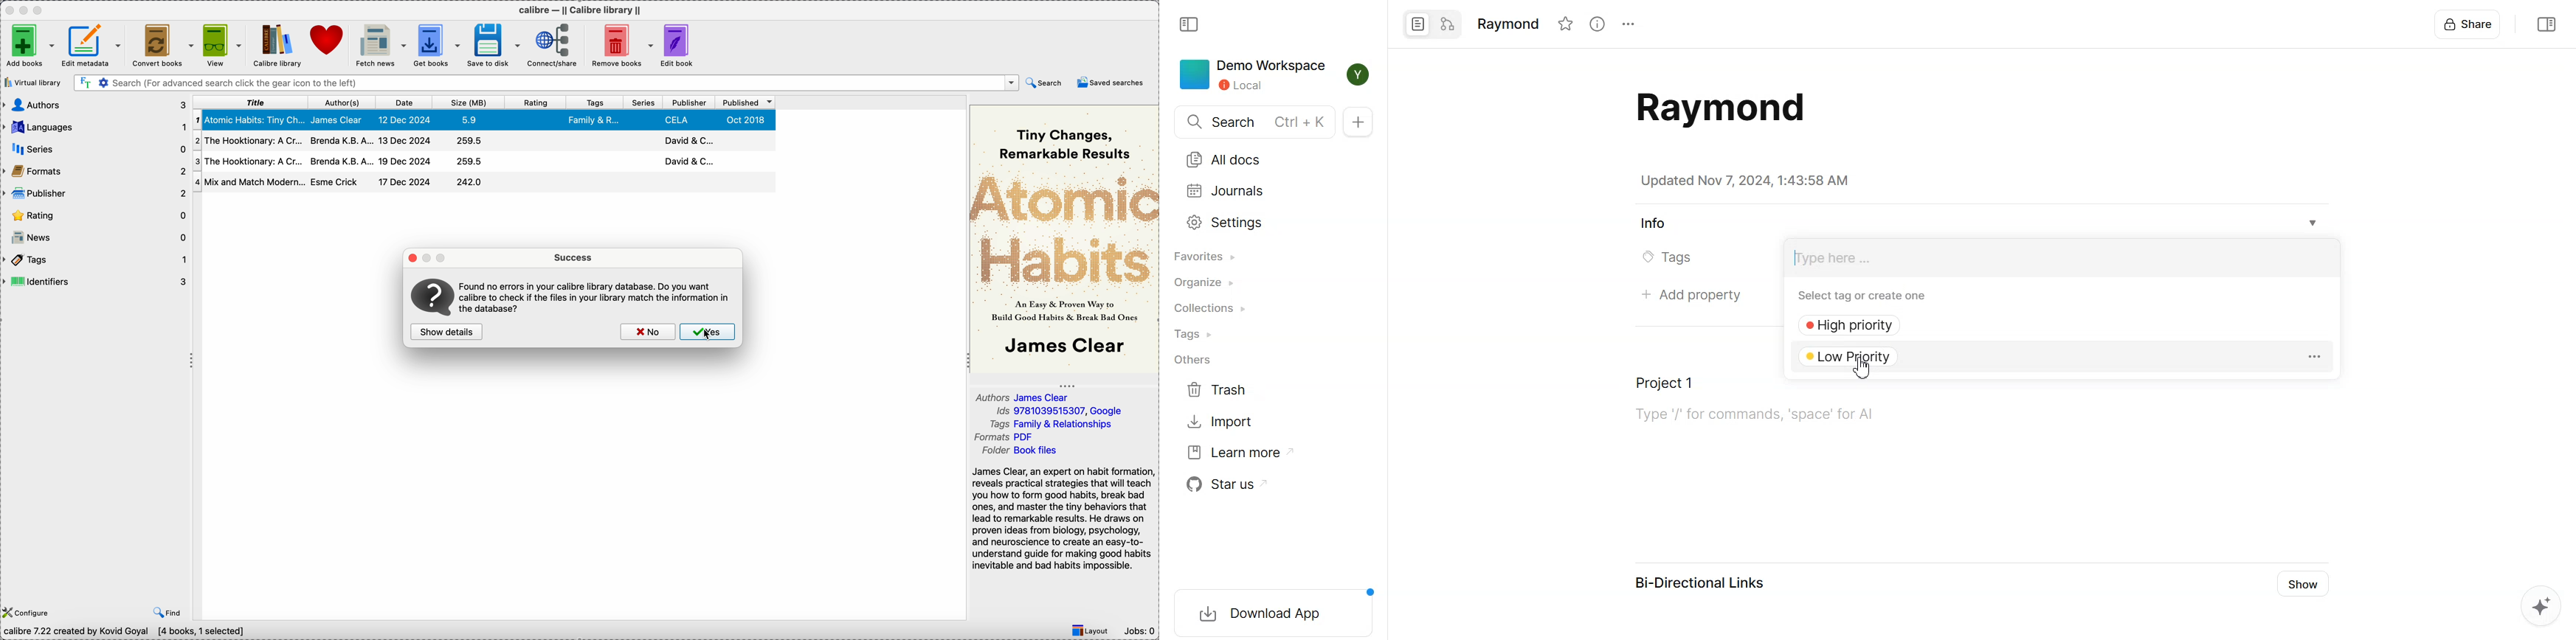  Describe the element at coordinates (1111, 83) in the screenshot. I see `saved searches` at that location.